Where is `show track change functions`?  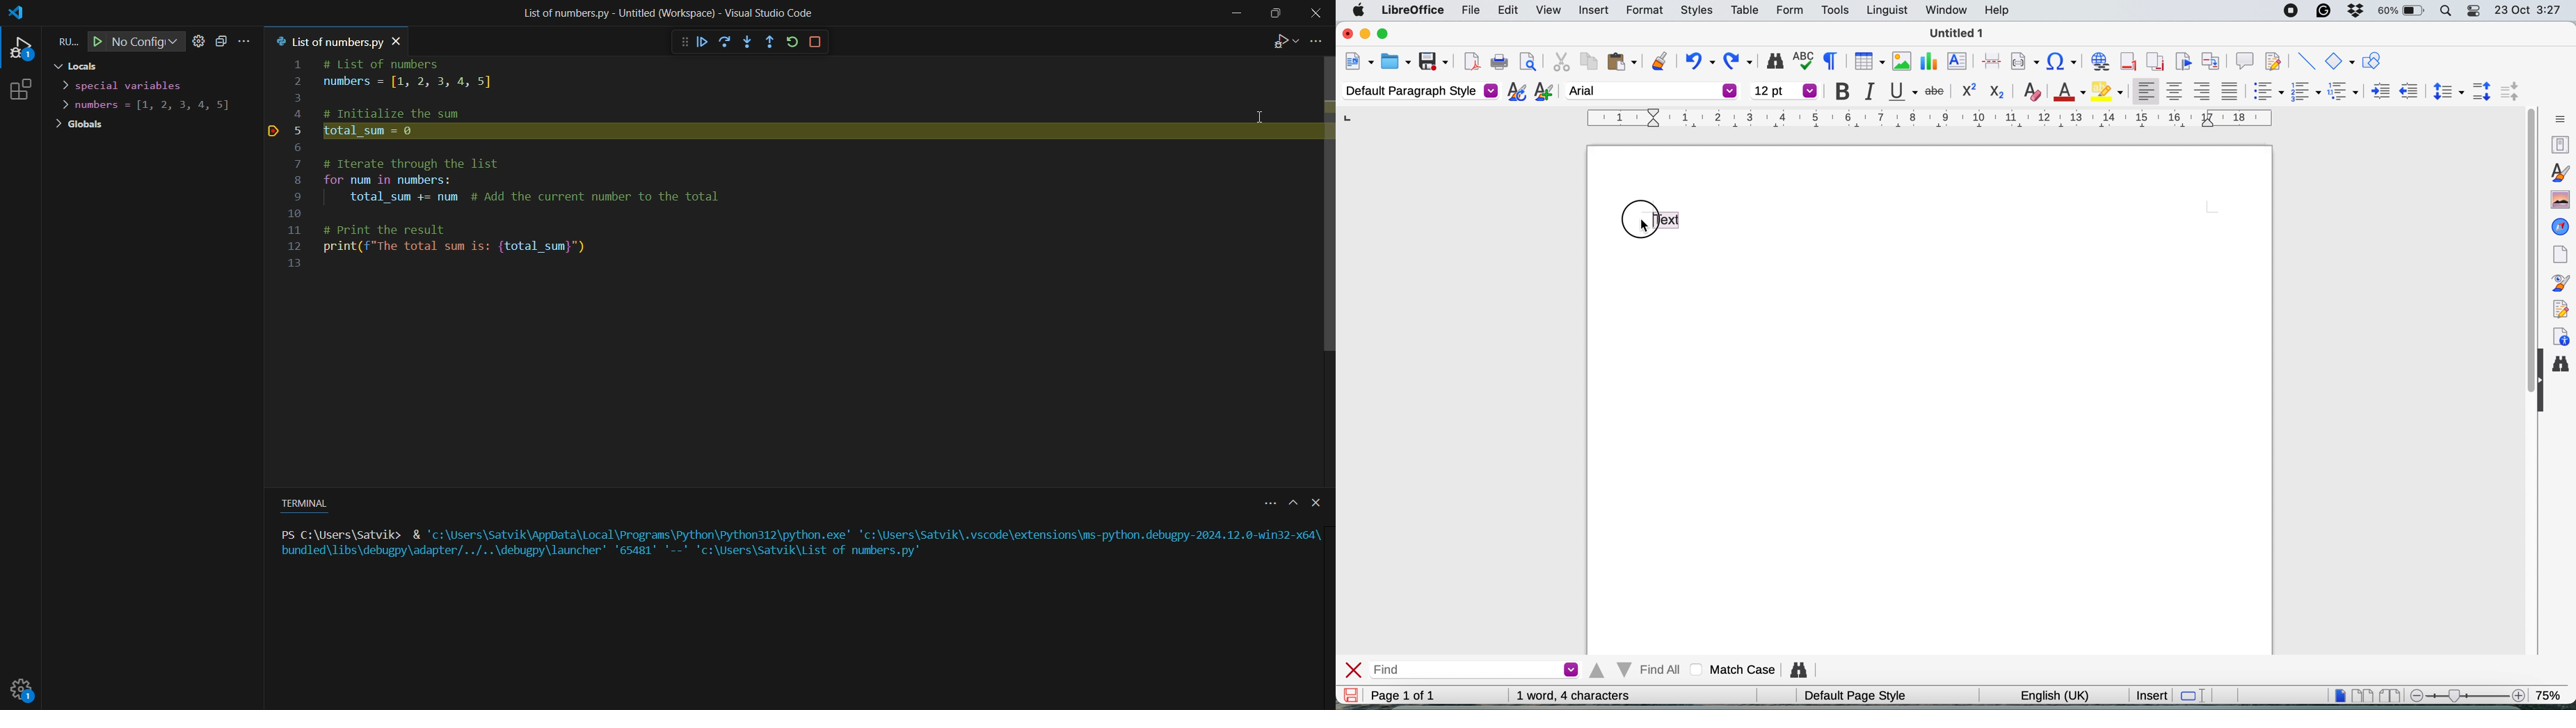
show track change functions is located at coordinates (2275, 62).